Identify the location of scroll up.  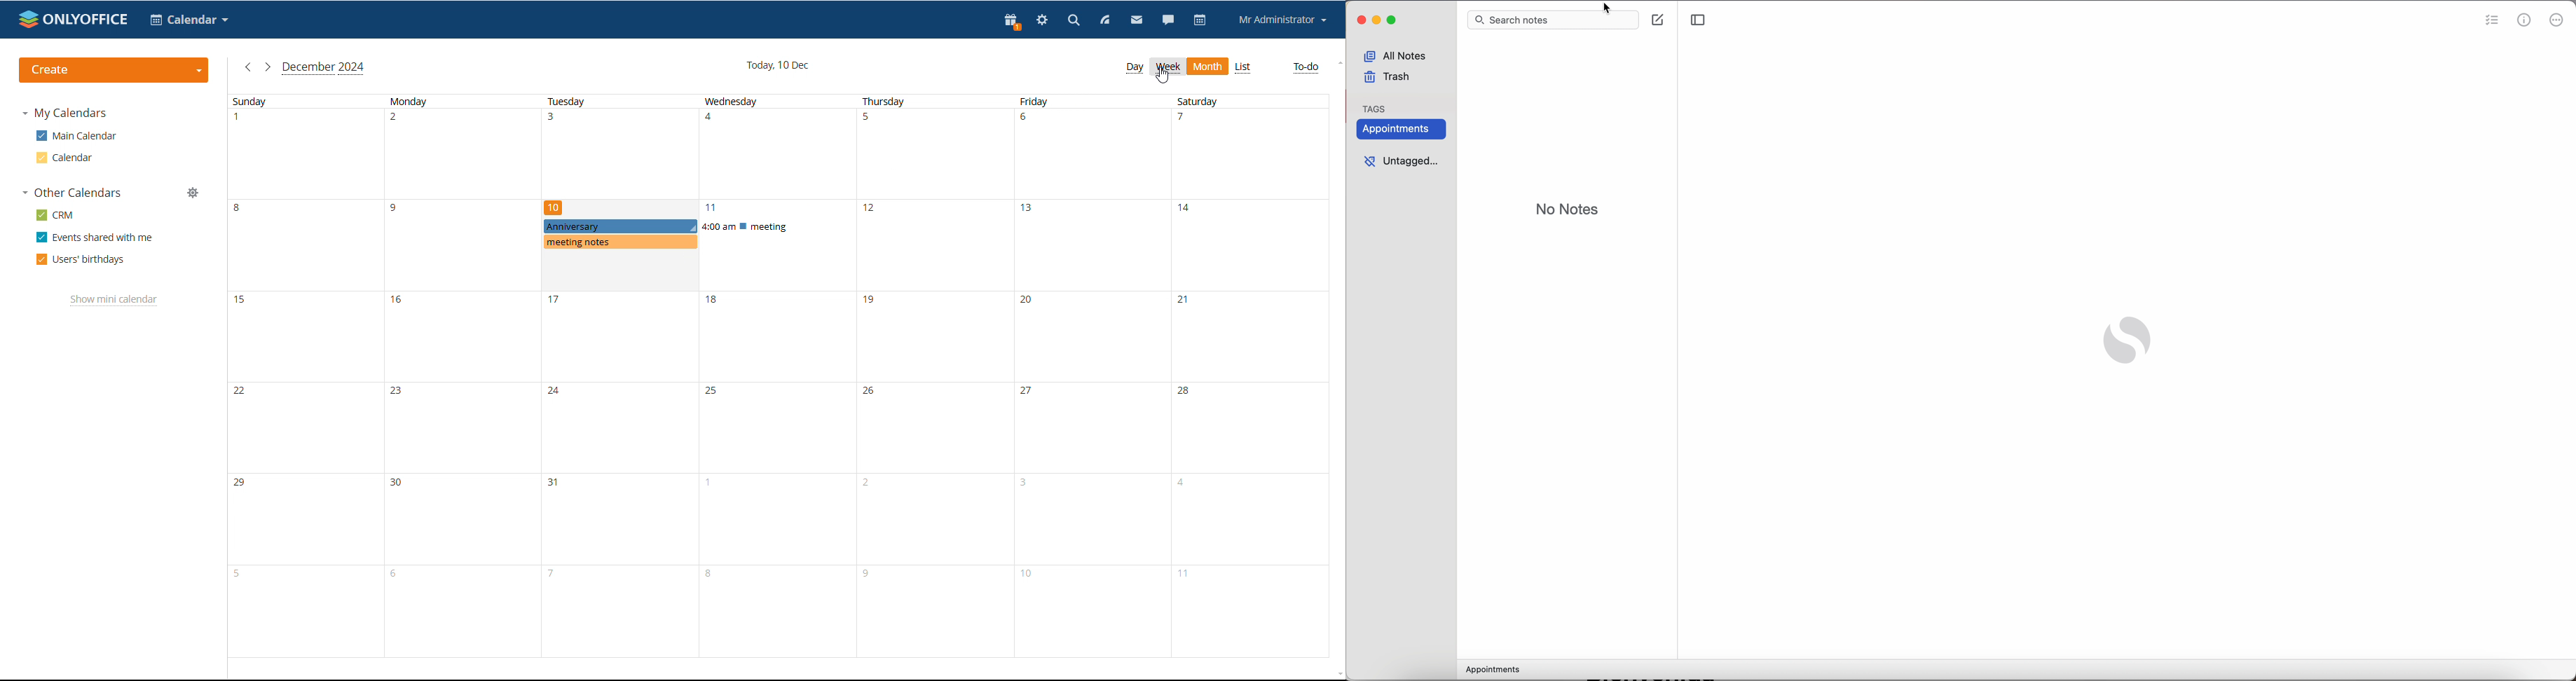
(1337, 64).